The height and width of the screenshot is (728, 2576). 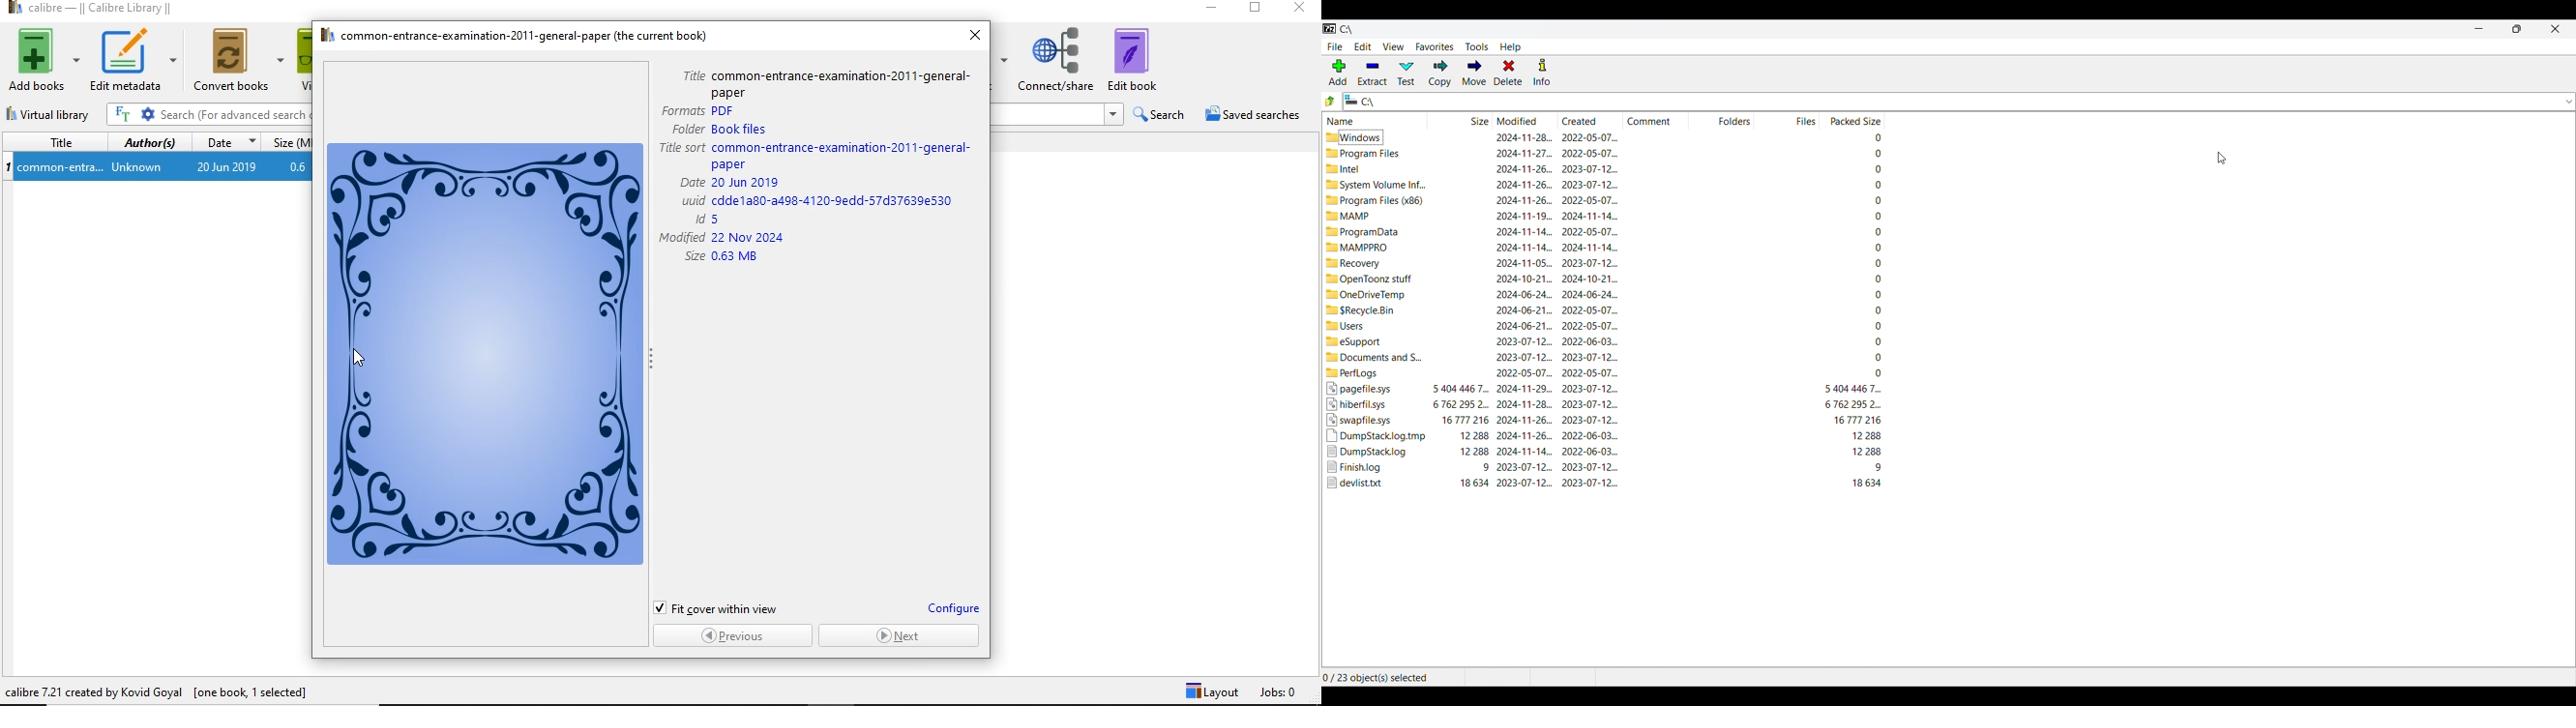 I want to click on Name column, so click(x=1376, y=120).